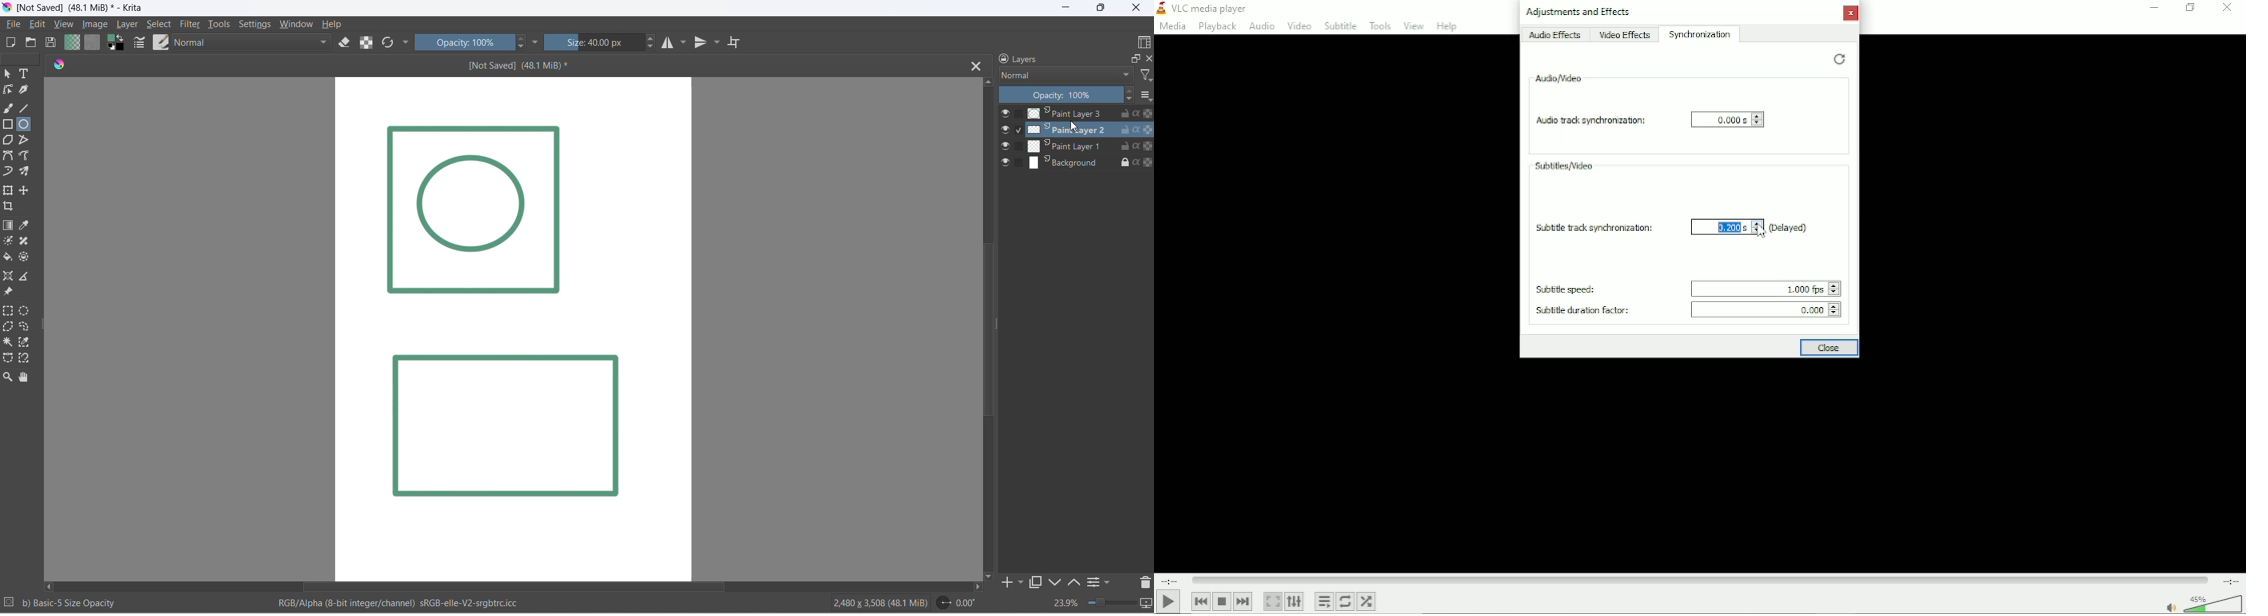  Describe the element at coordinates (73, 43) in the screenshot. I see `fill gradient` at that location.